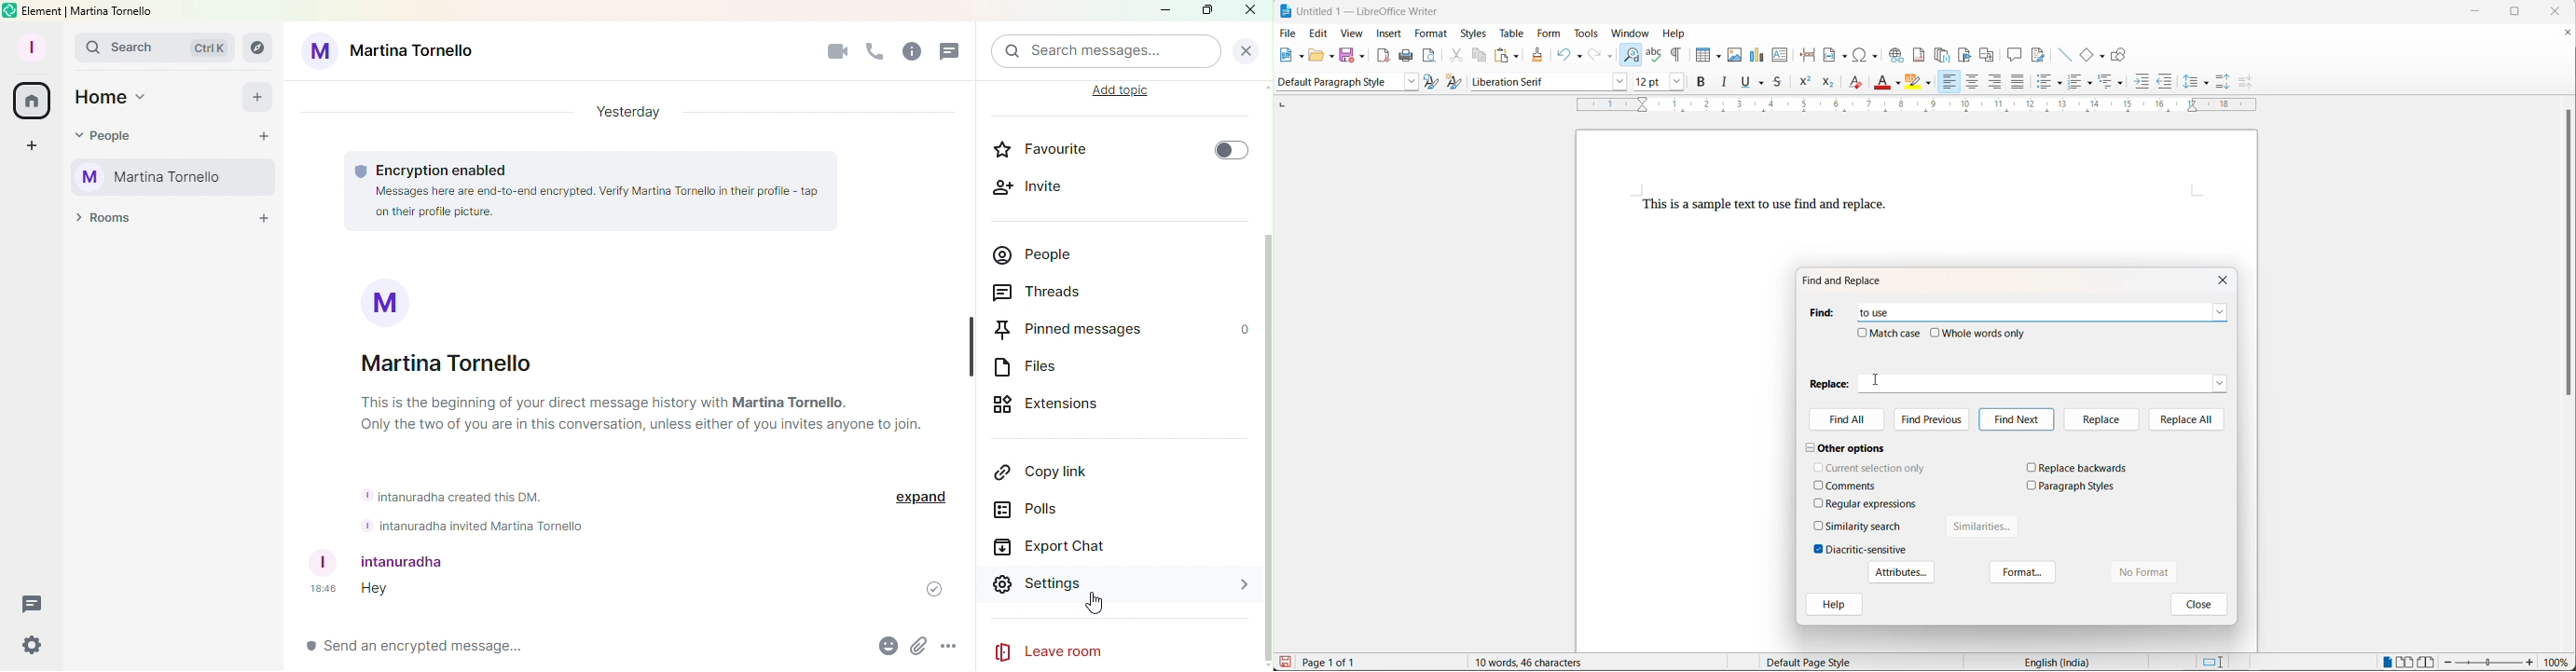 The height and width of the screenshot is (672, 2576). I want to click on undo options, so click(1578, 55).